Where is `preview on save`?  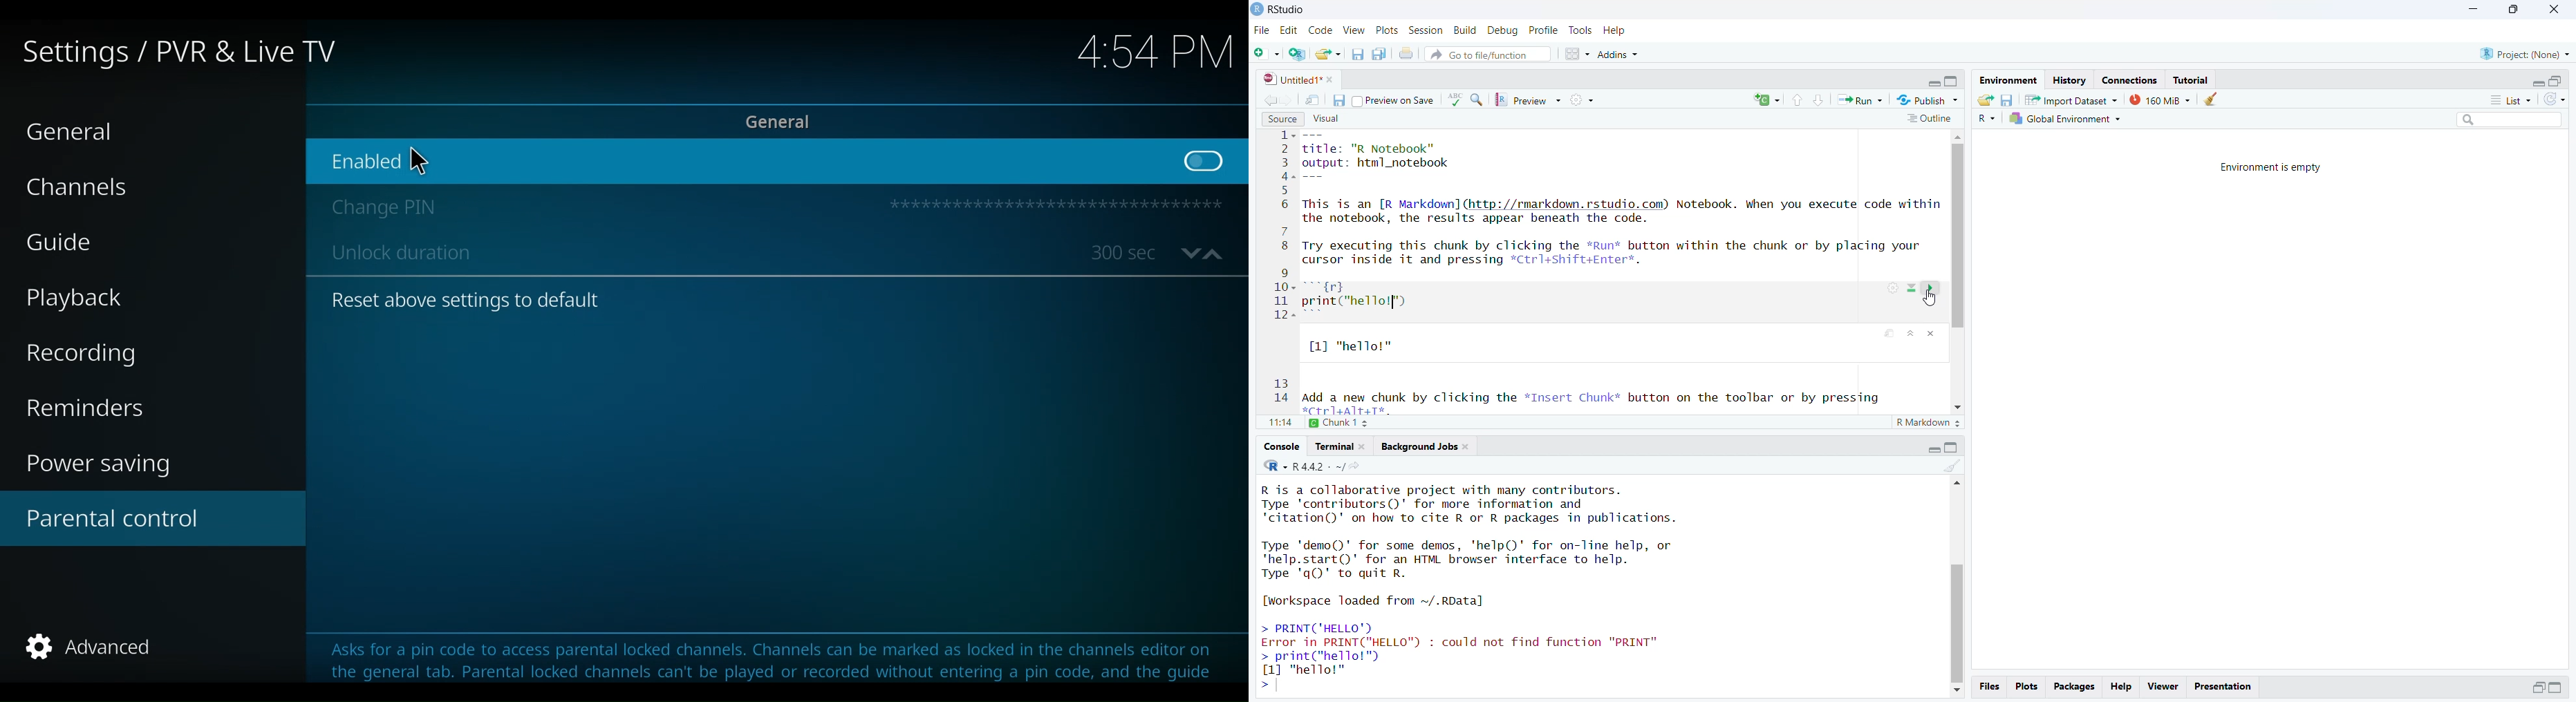
preview on save is located at coordinates (1394, 102).